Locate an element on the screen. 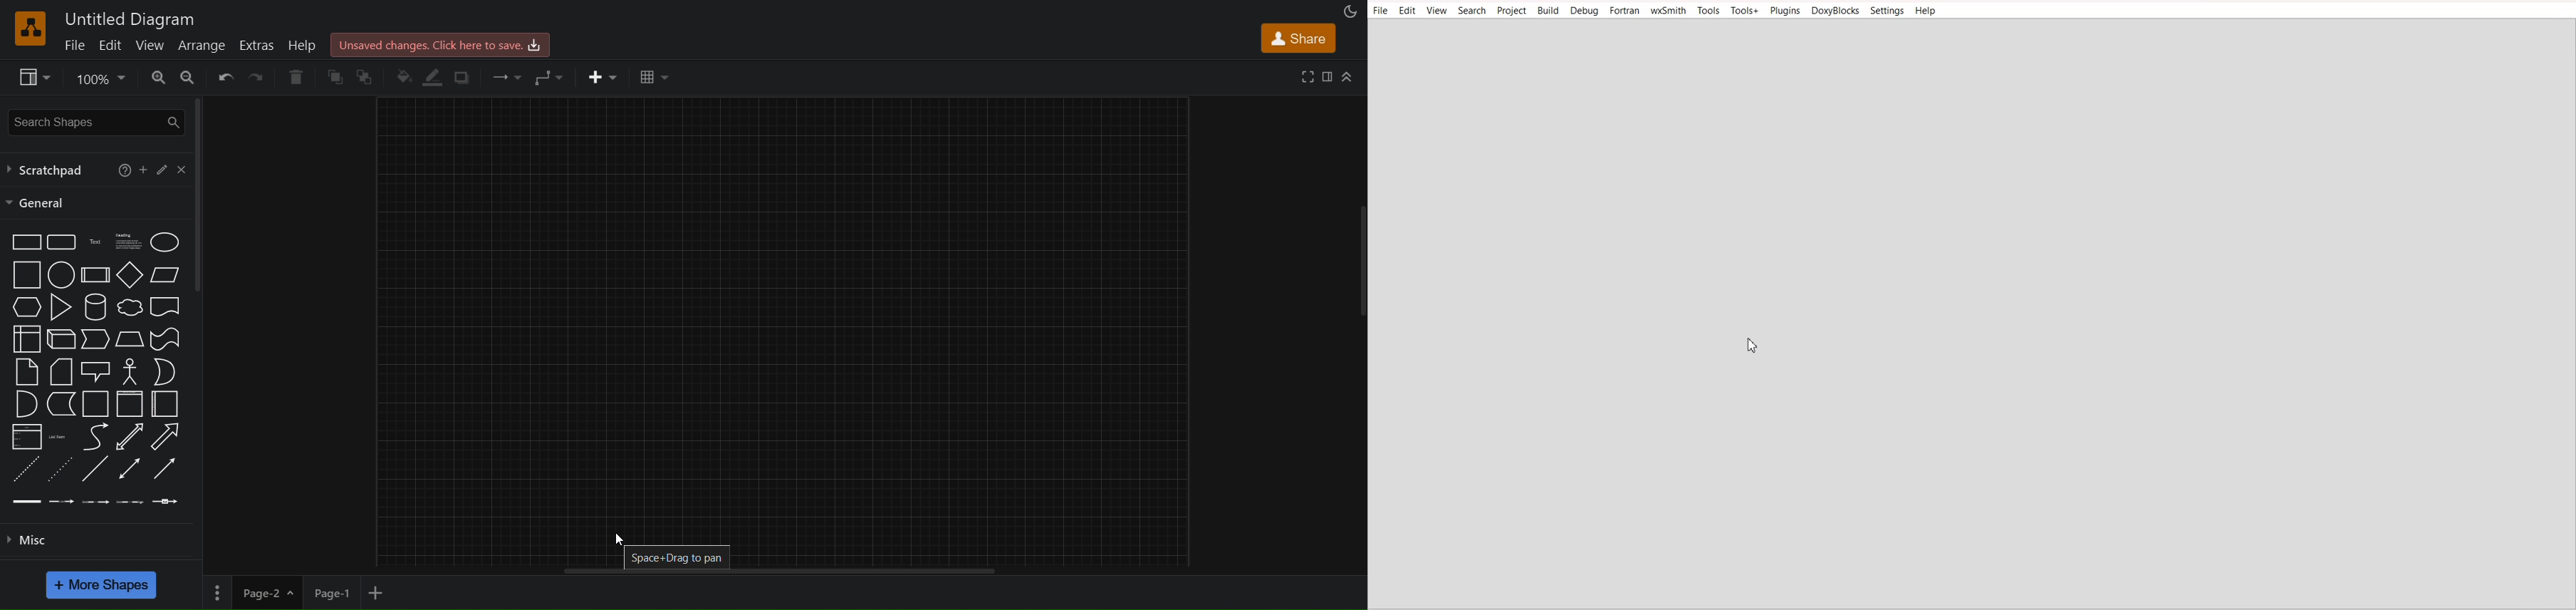 The width and height of the screenshot is (2576, 616). Help is located at coordinates (1926, 11).